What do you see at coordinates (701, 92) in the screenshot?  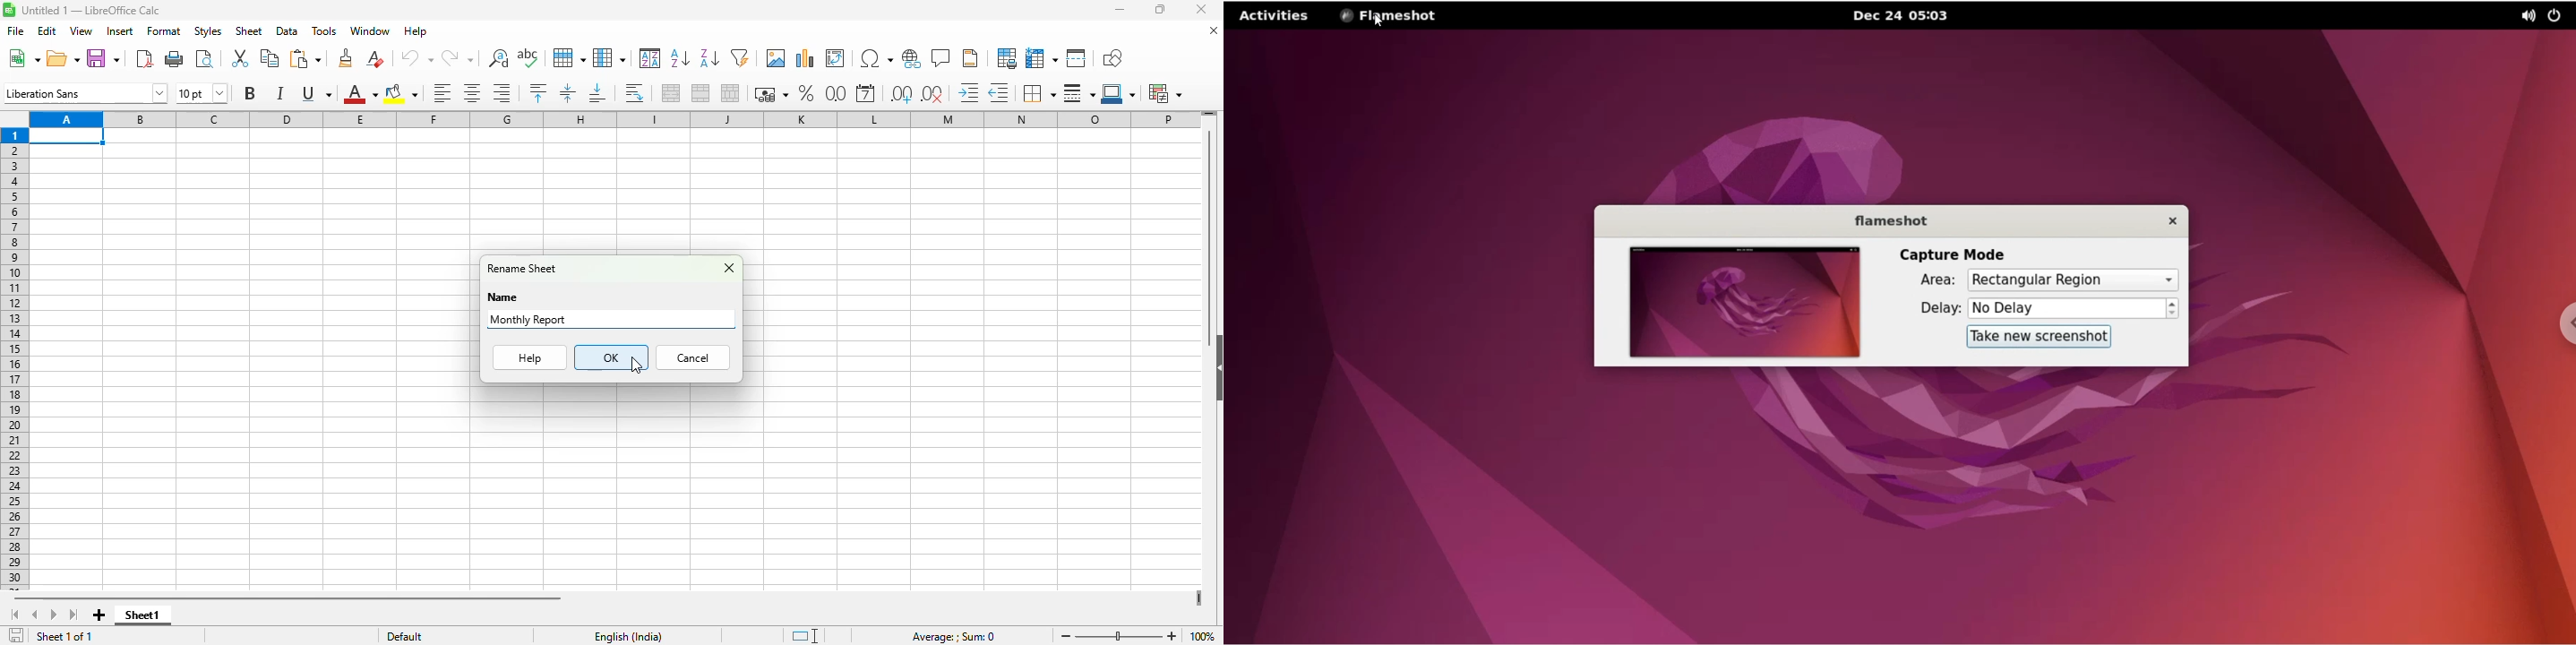 I see `merge cells` at bounding box center [701, 92].